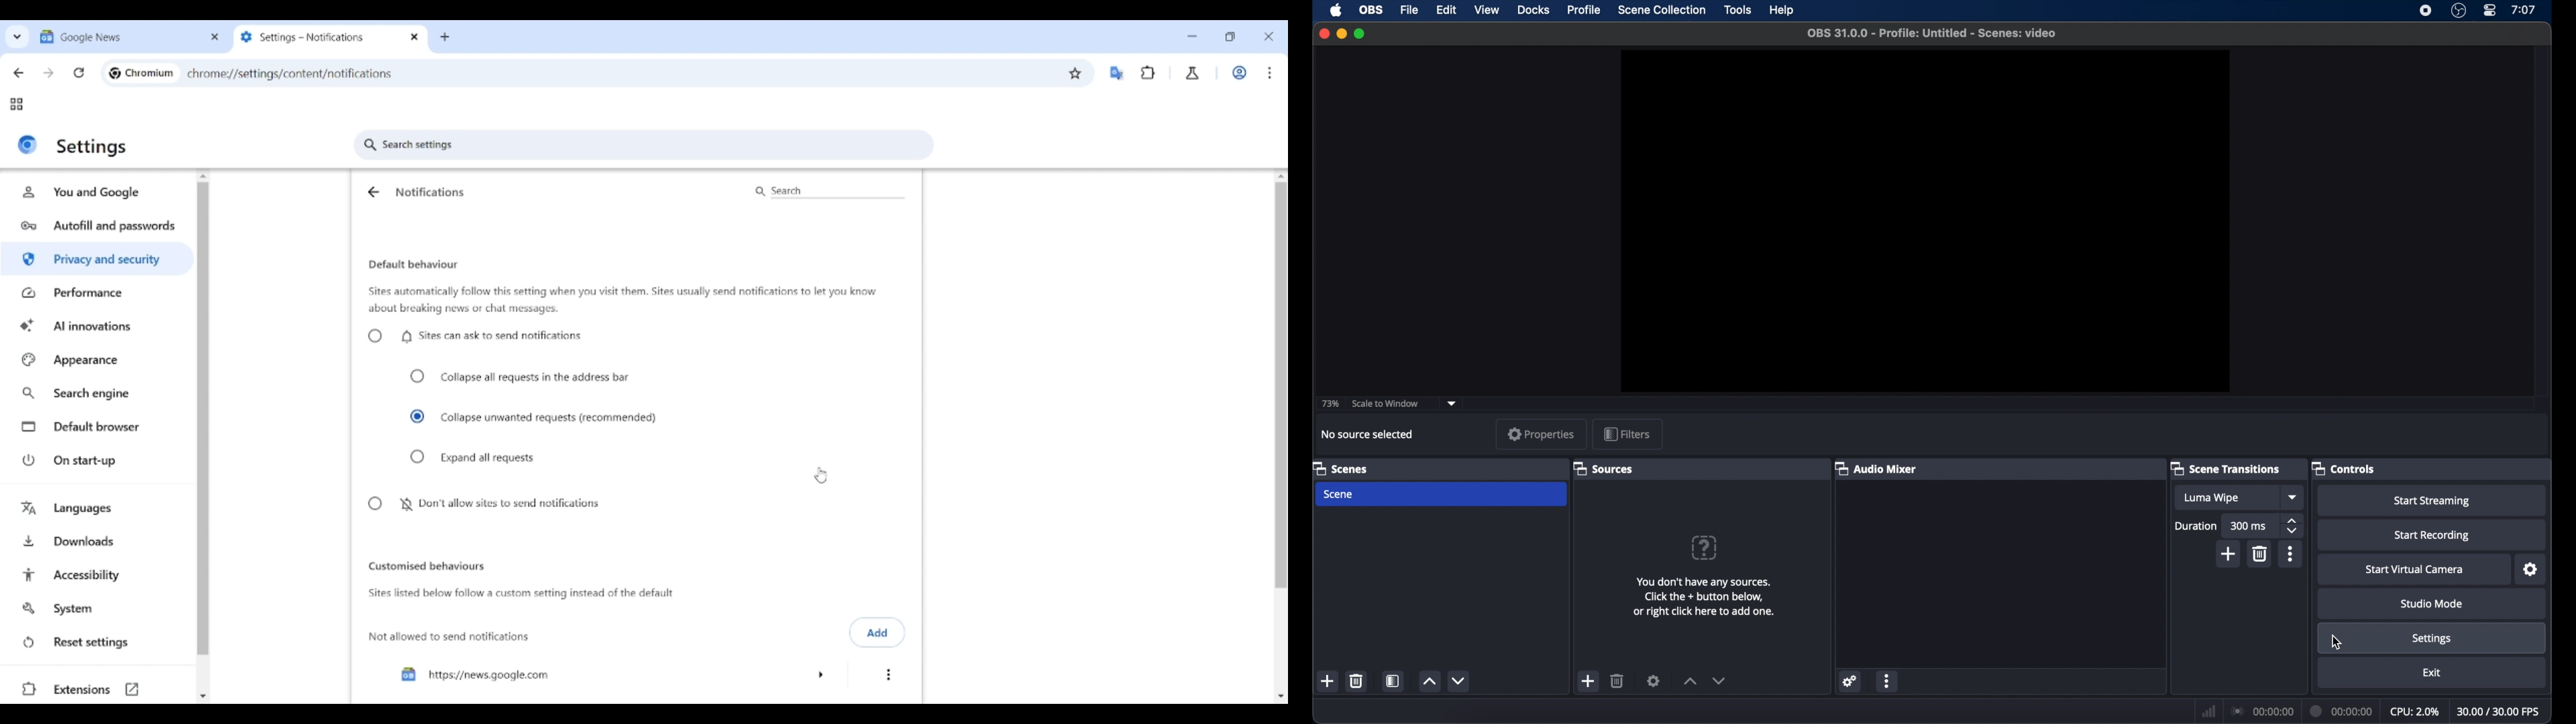 This screenshot has width=2576, height=728. What do you see at coordinates (93, 147) in the screenshot?
I see `Settings` at bounding box center [93, 147].